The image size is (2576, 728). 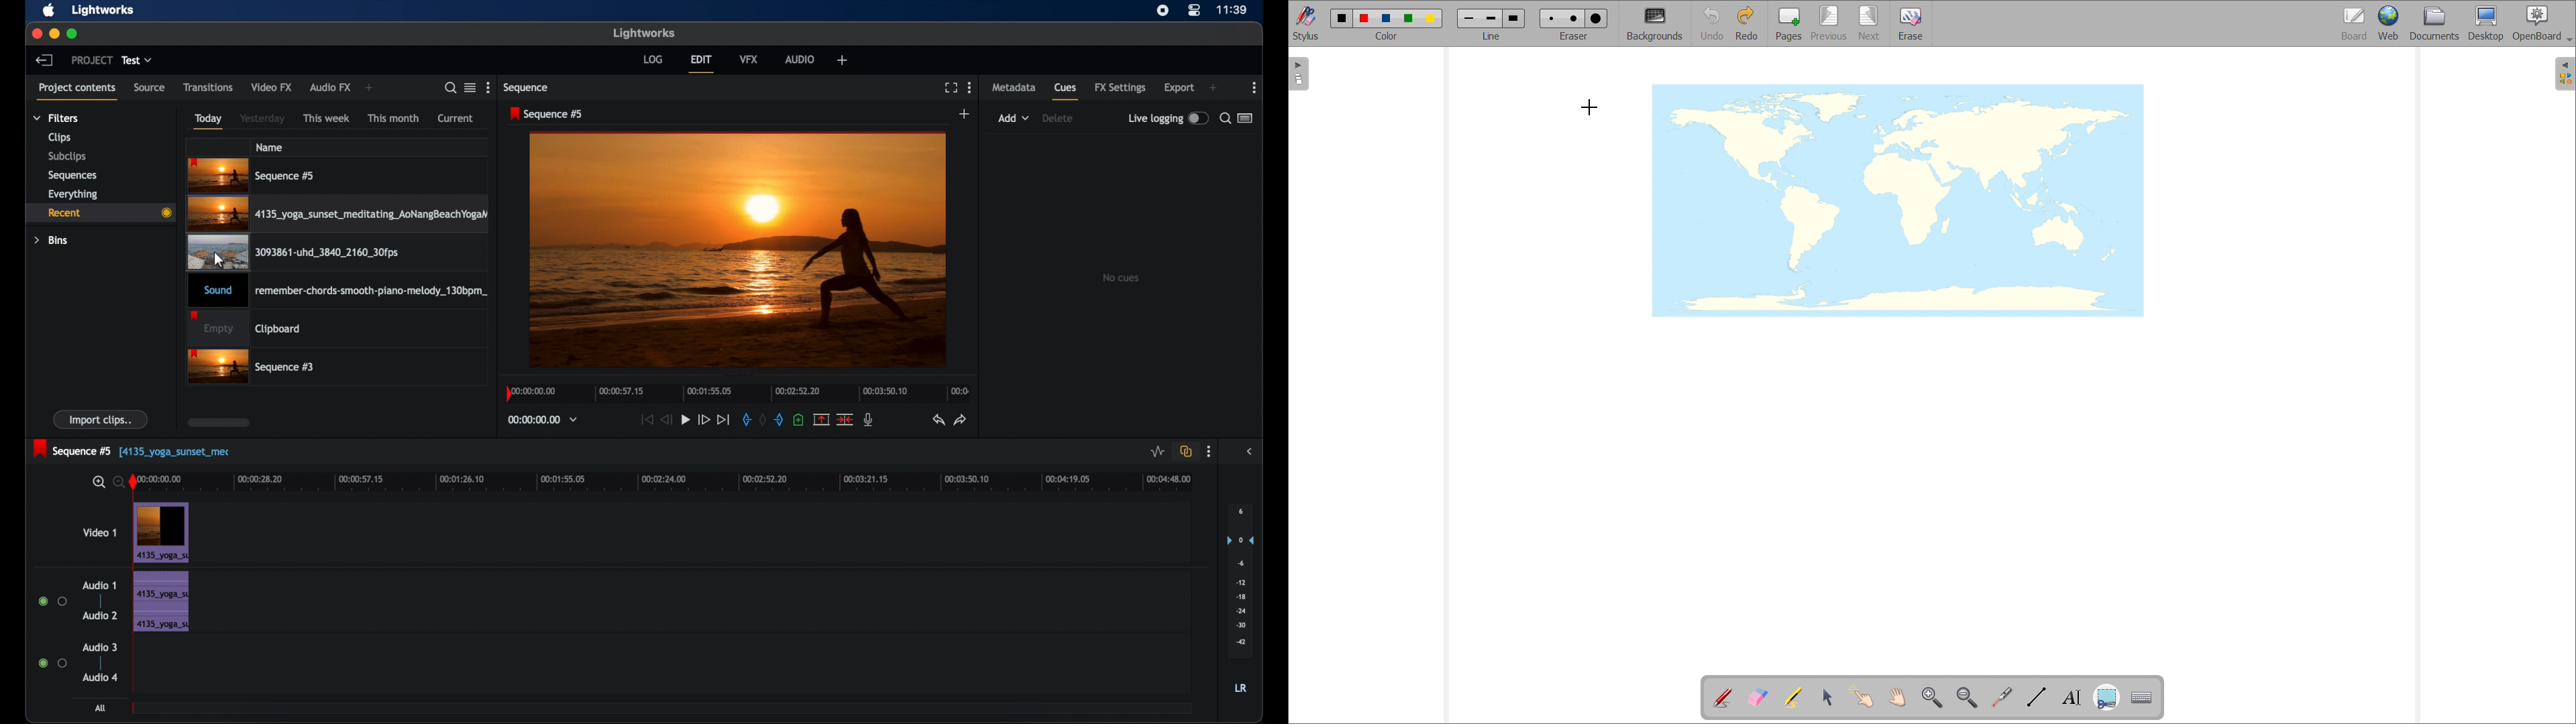 What do you see at coordinates (1179, 87) in the screenshot?
I see `export` at bounding box center [1179, 87].